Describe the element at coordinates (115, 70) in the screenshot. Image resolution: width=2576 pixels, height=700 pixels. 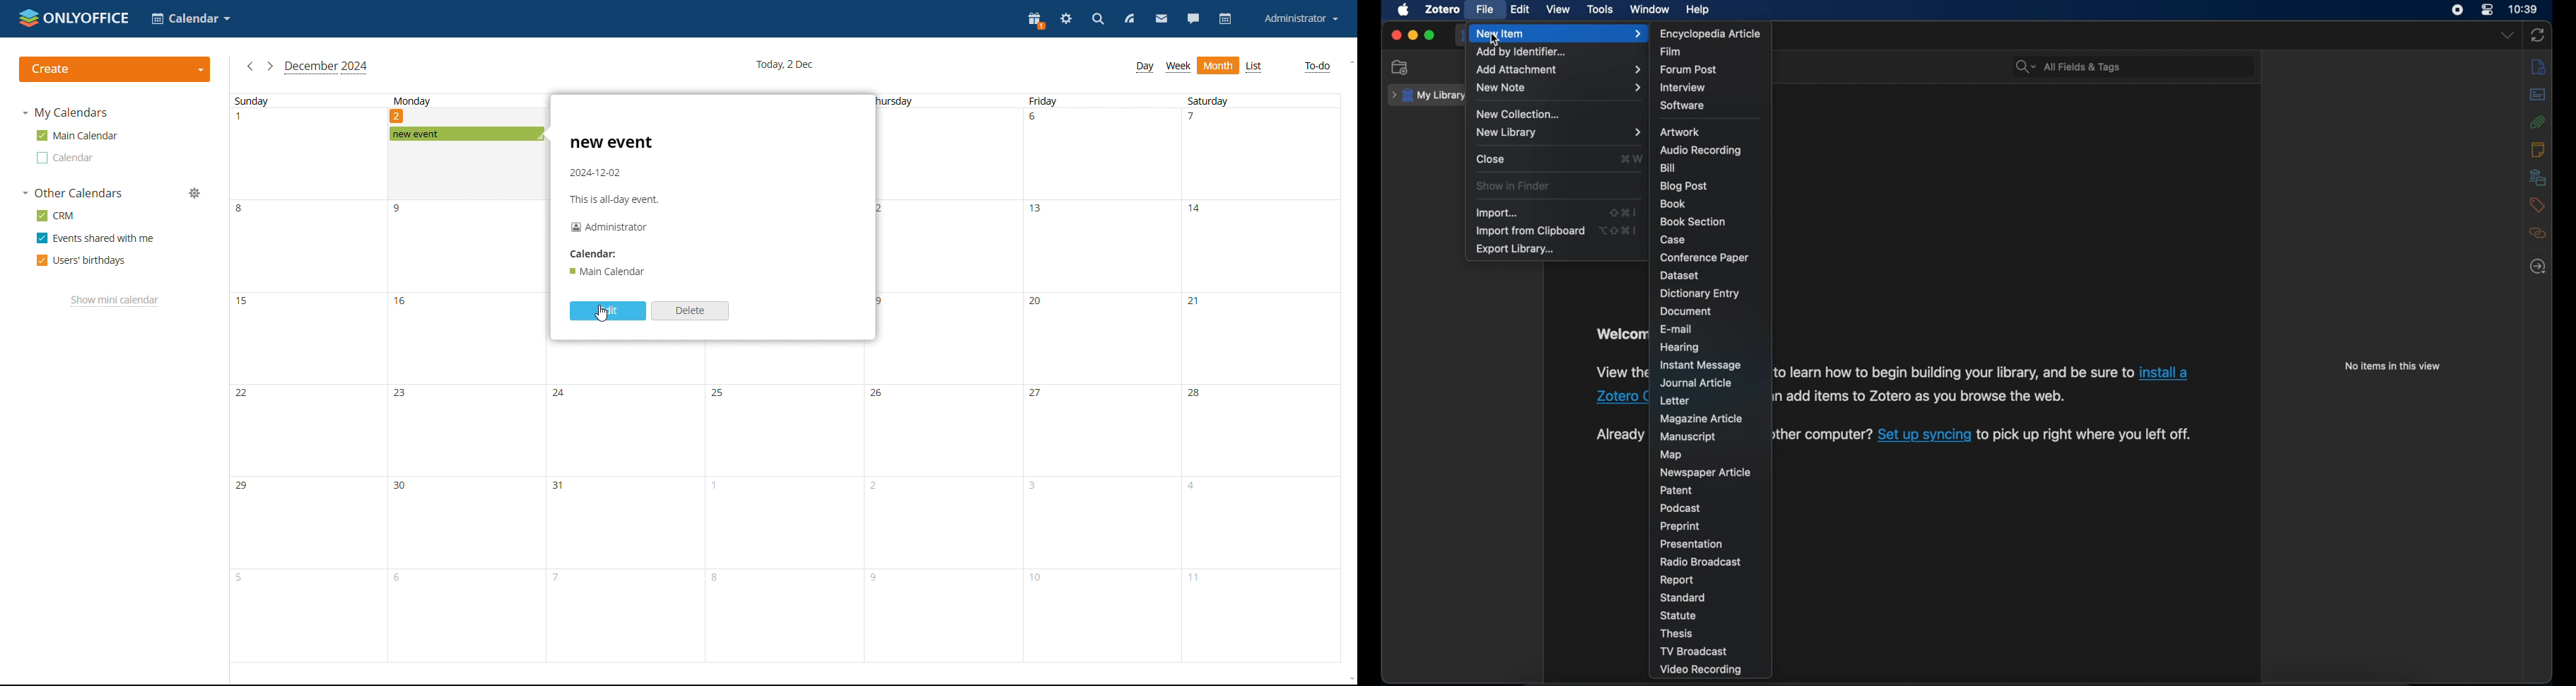
I see `create` at that location.